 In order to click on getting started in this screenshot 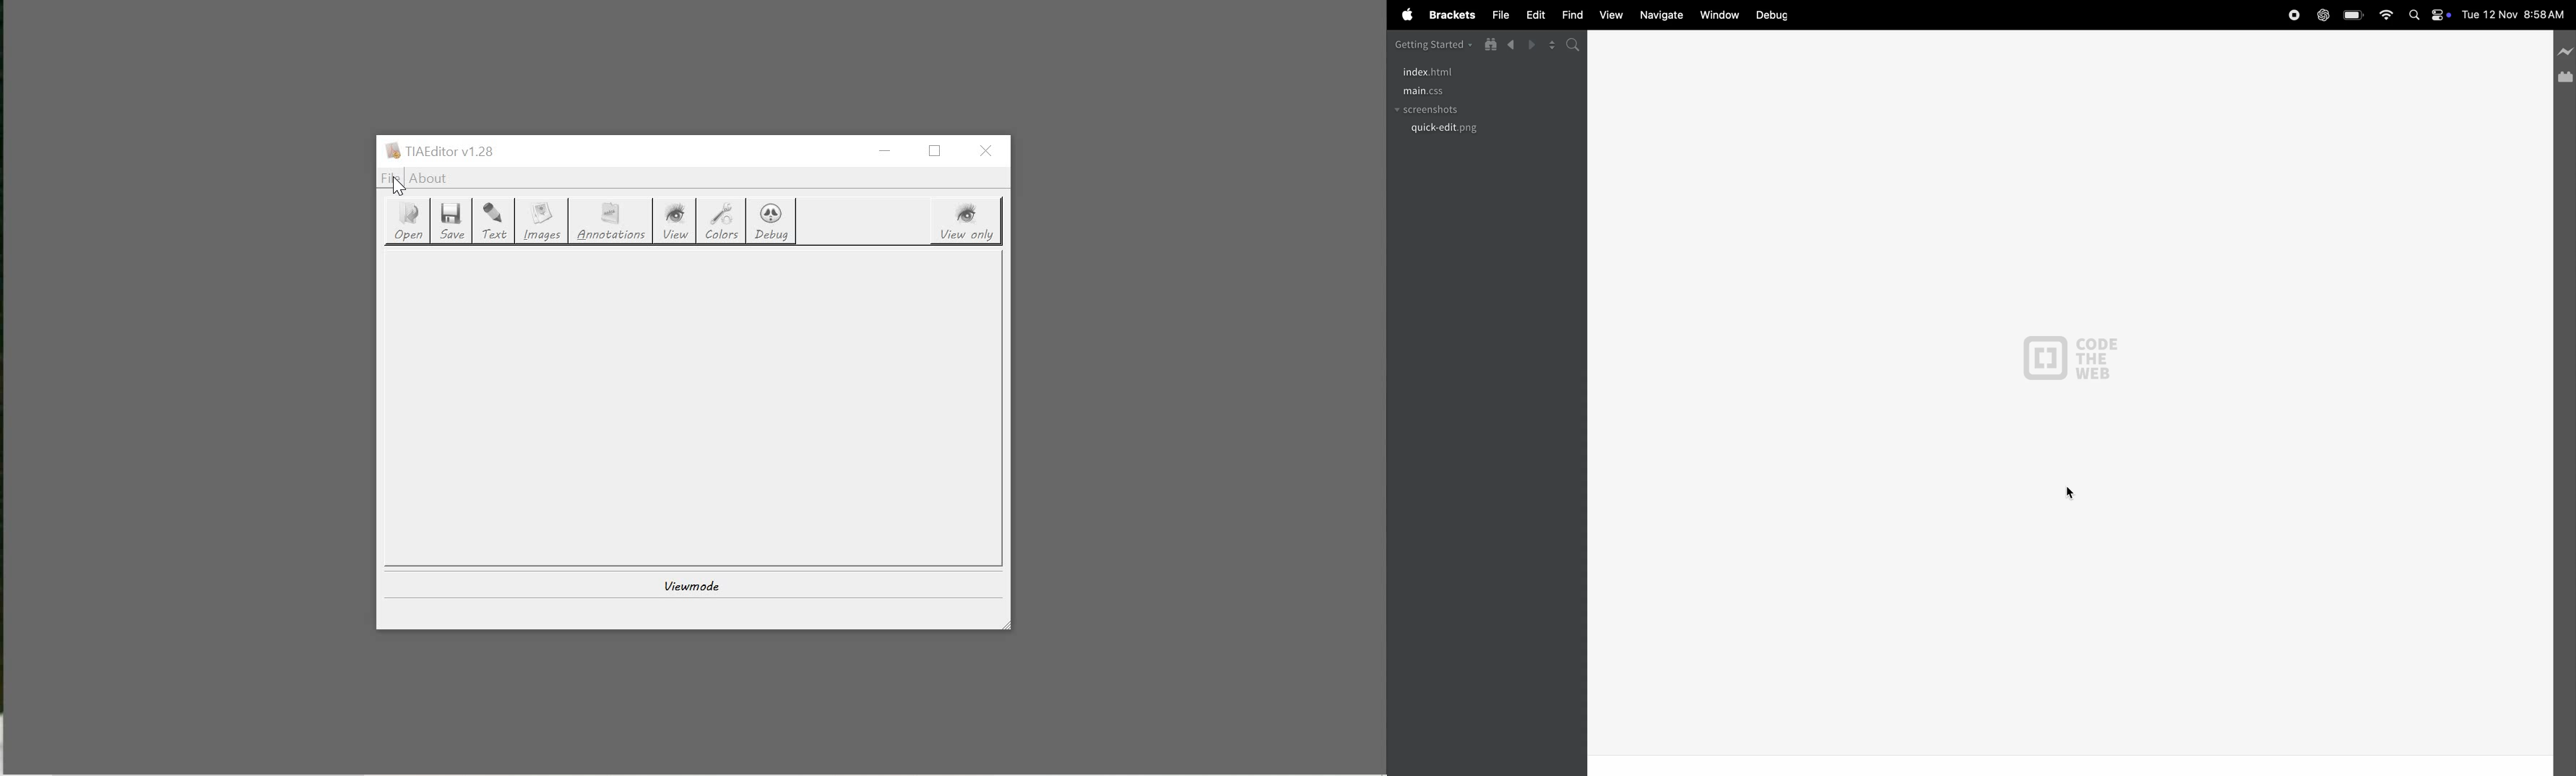, I will do `click(1433, 43)`.